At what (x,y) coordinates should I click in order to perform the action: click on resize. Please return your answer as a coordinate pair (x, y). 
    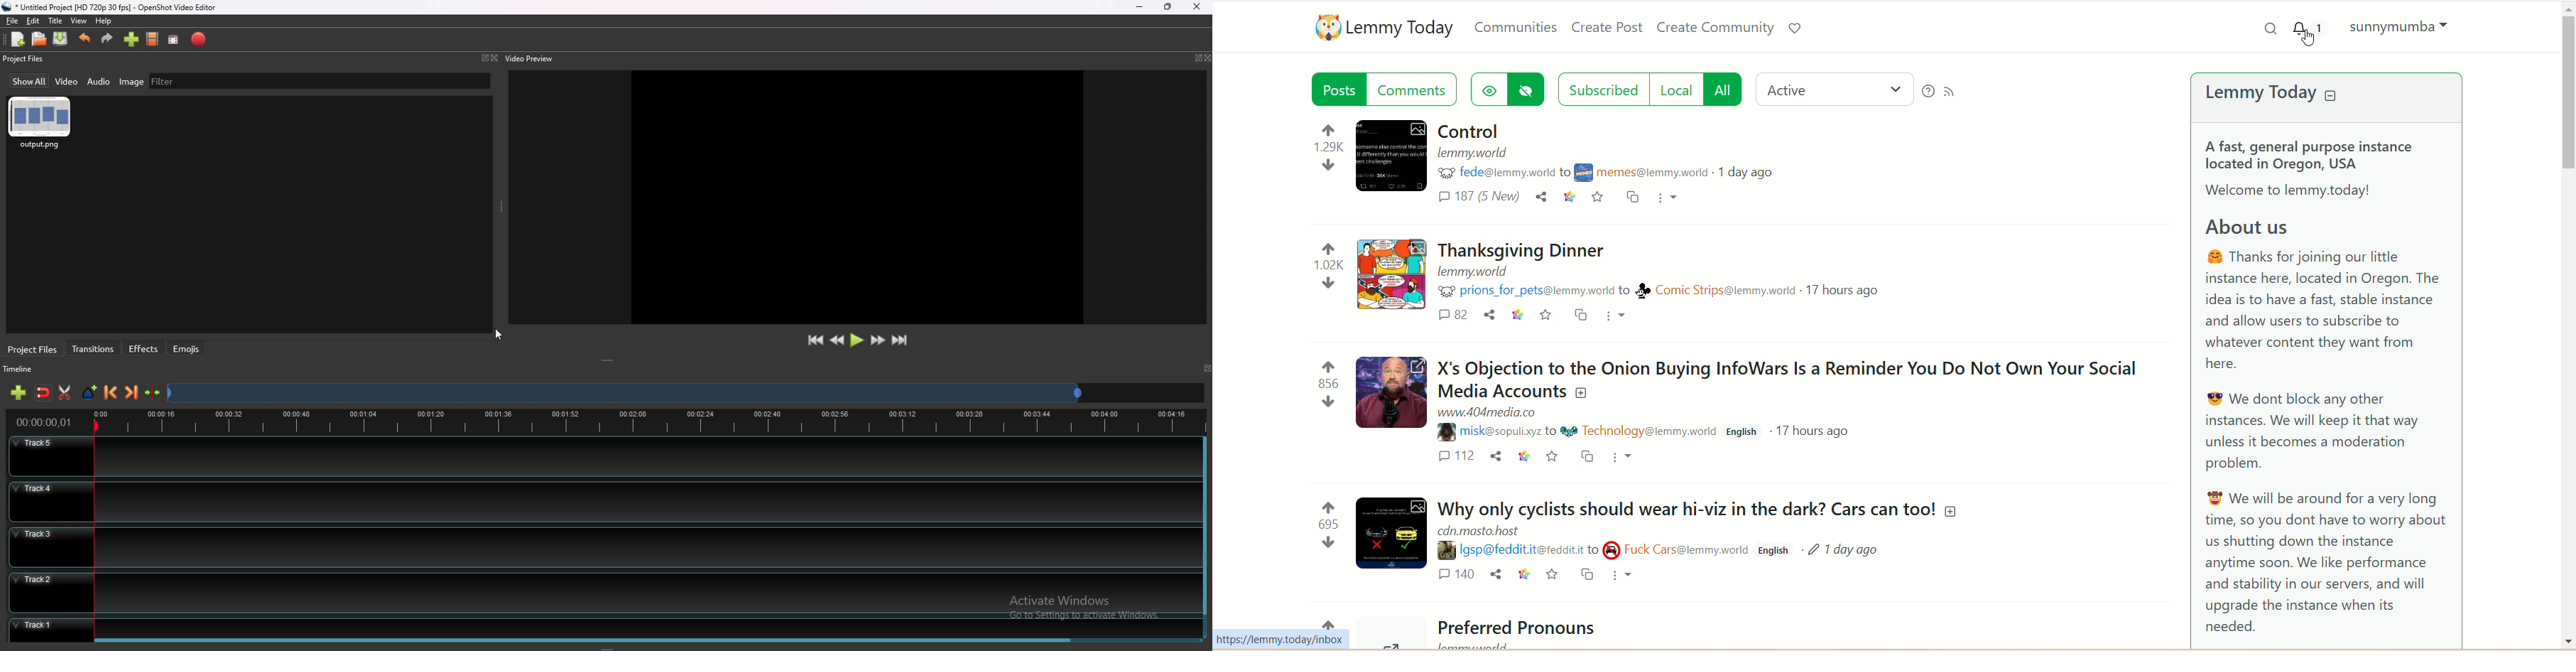
    Looking at the image, I should click on (1168, 6).